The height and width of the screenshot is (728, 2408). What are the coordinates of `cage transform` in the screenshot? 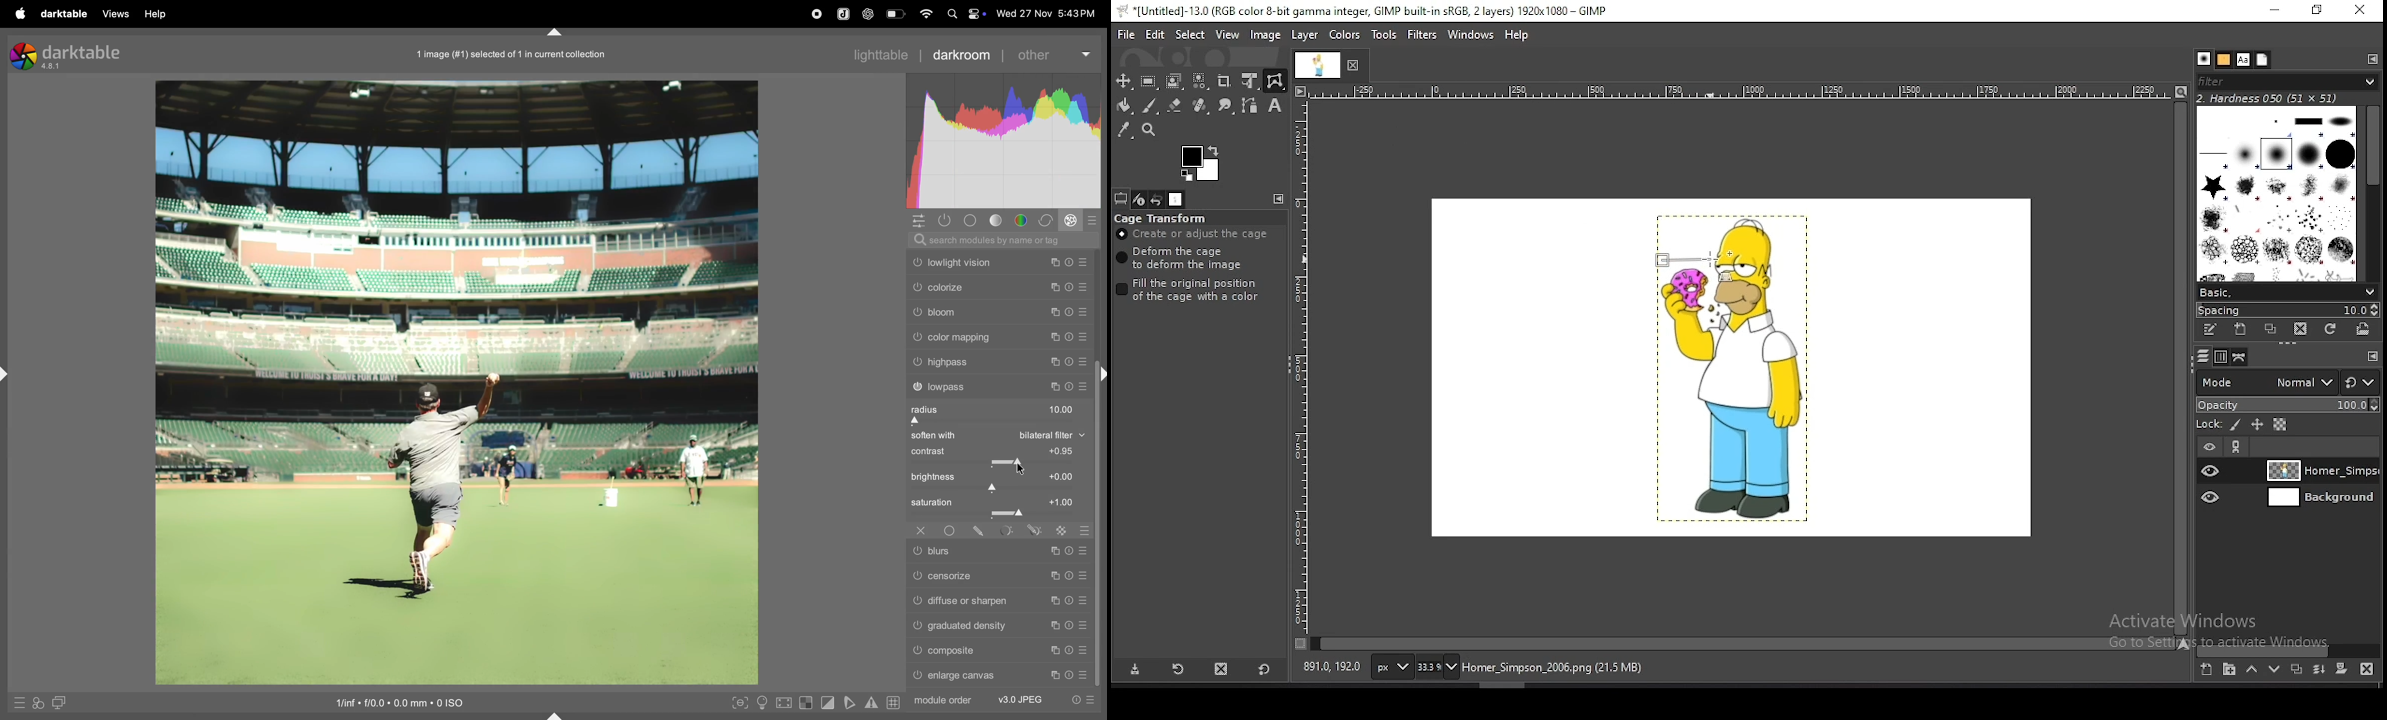 It's located at (1162, 218).